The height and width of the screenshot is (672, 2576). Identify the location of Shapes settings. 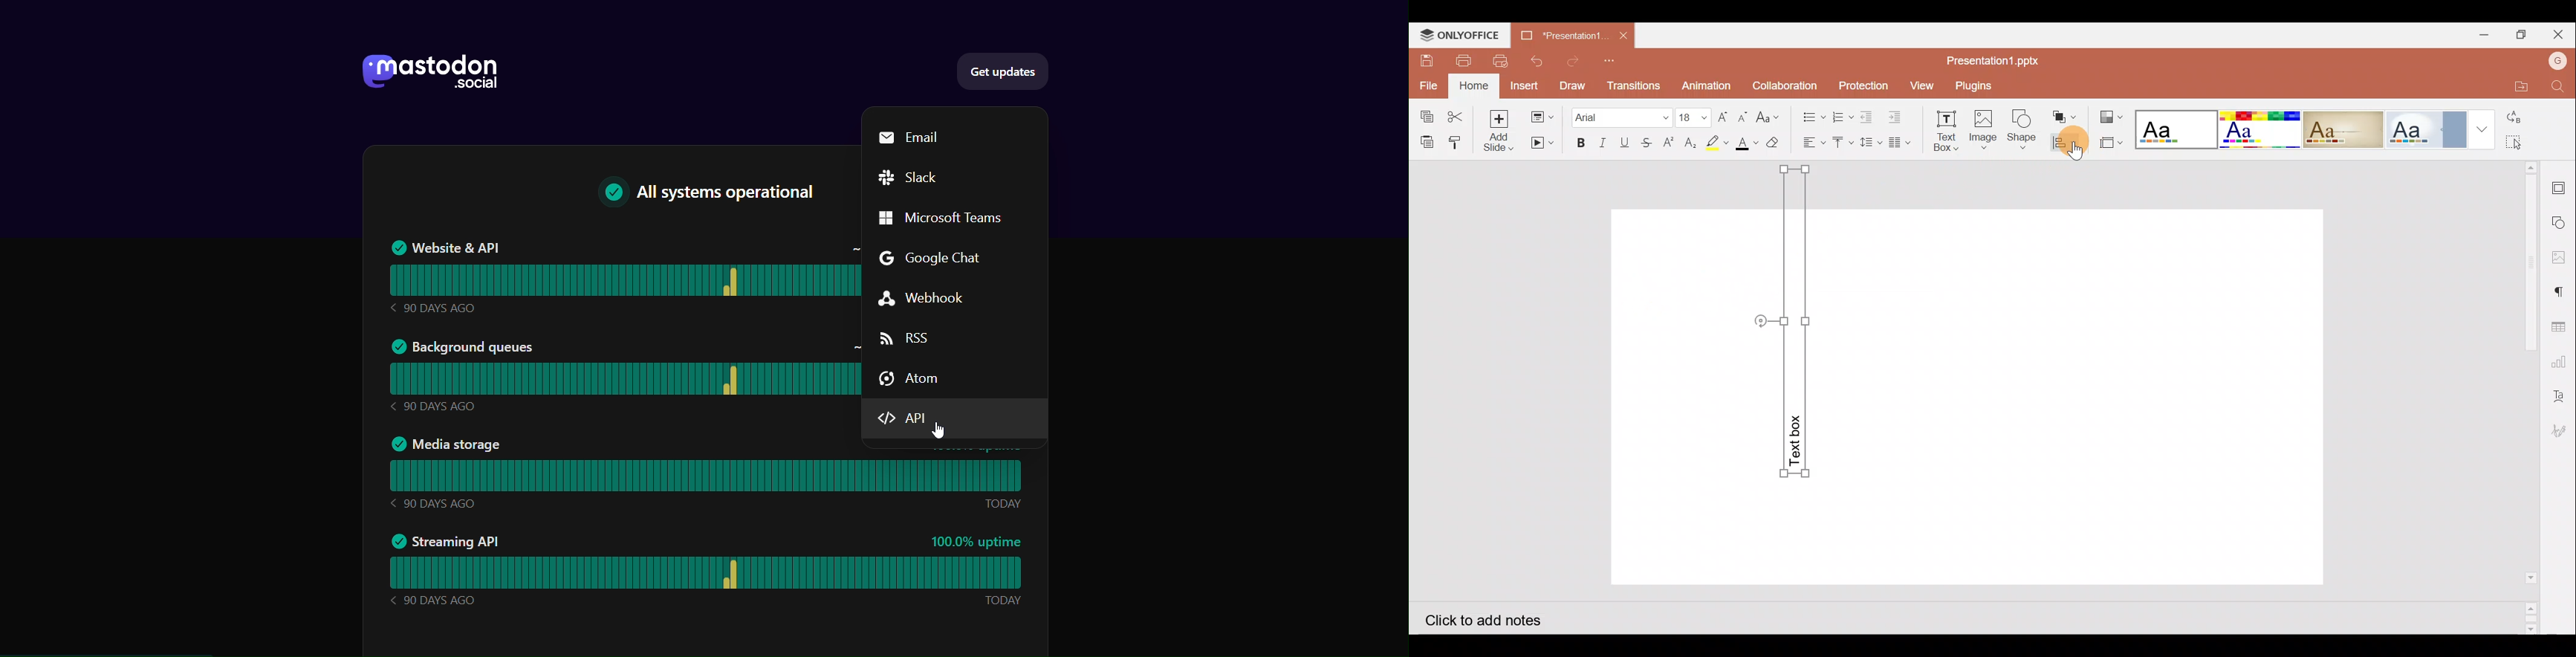
(2562, 224).